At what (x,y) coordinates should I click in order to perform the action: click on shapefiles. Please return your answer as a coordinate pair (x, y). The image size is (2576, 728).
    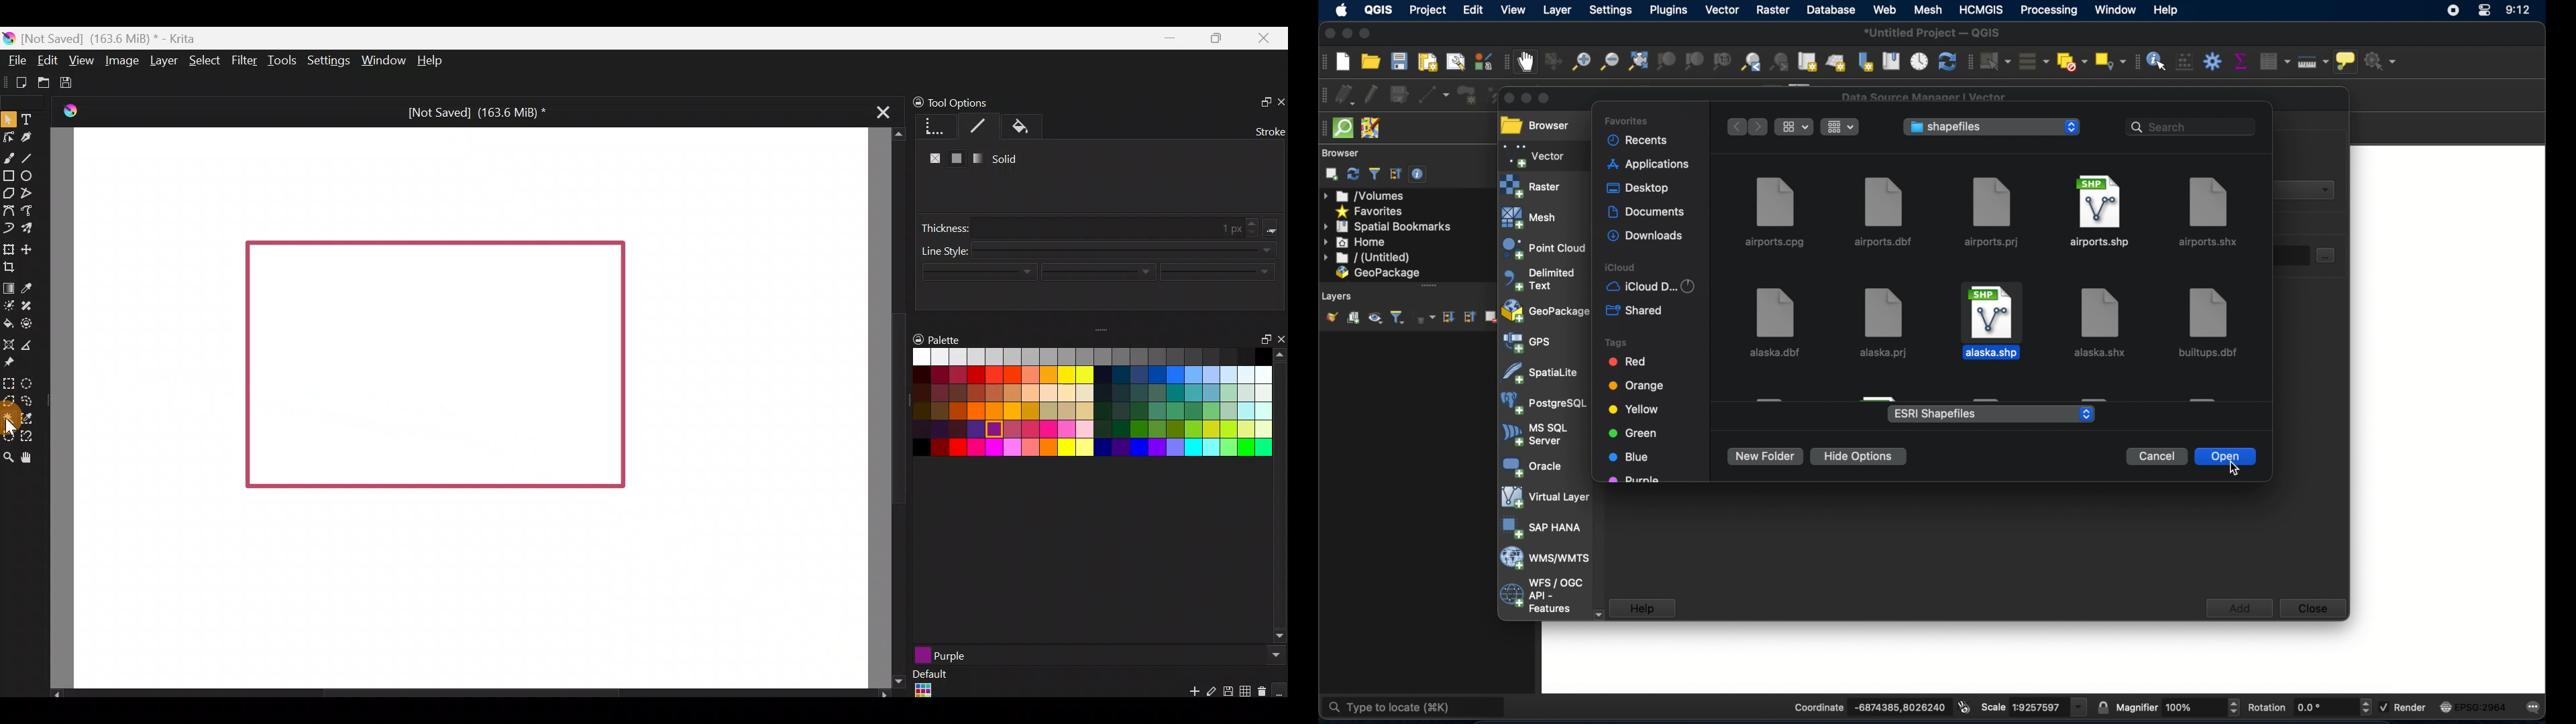
    Looking at the image, I should click on (1945, 127).